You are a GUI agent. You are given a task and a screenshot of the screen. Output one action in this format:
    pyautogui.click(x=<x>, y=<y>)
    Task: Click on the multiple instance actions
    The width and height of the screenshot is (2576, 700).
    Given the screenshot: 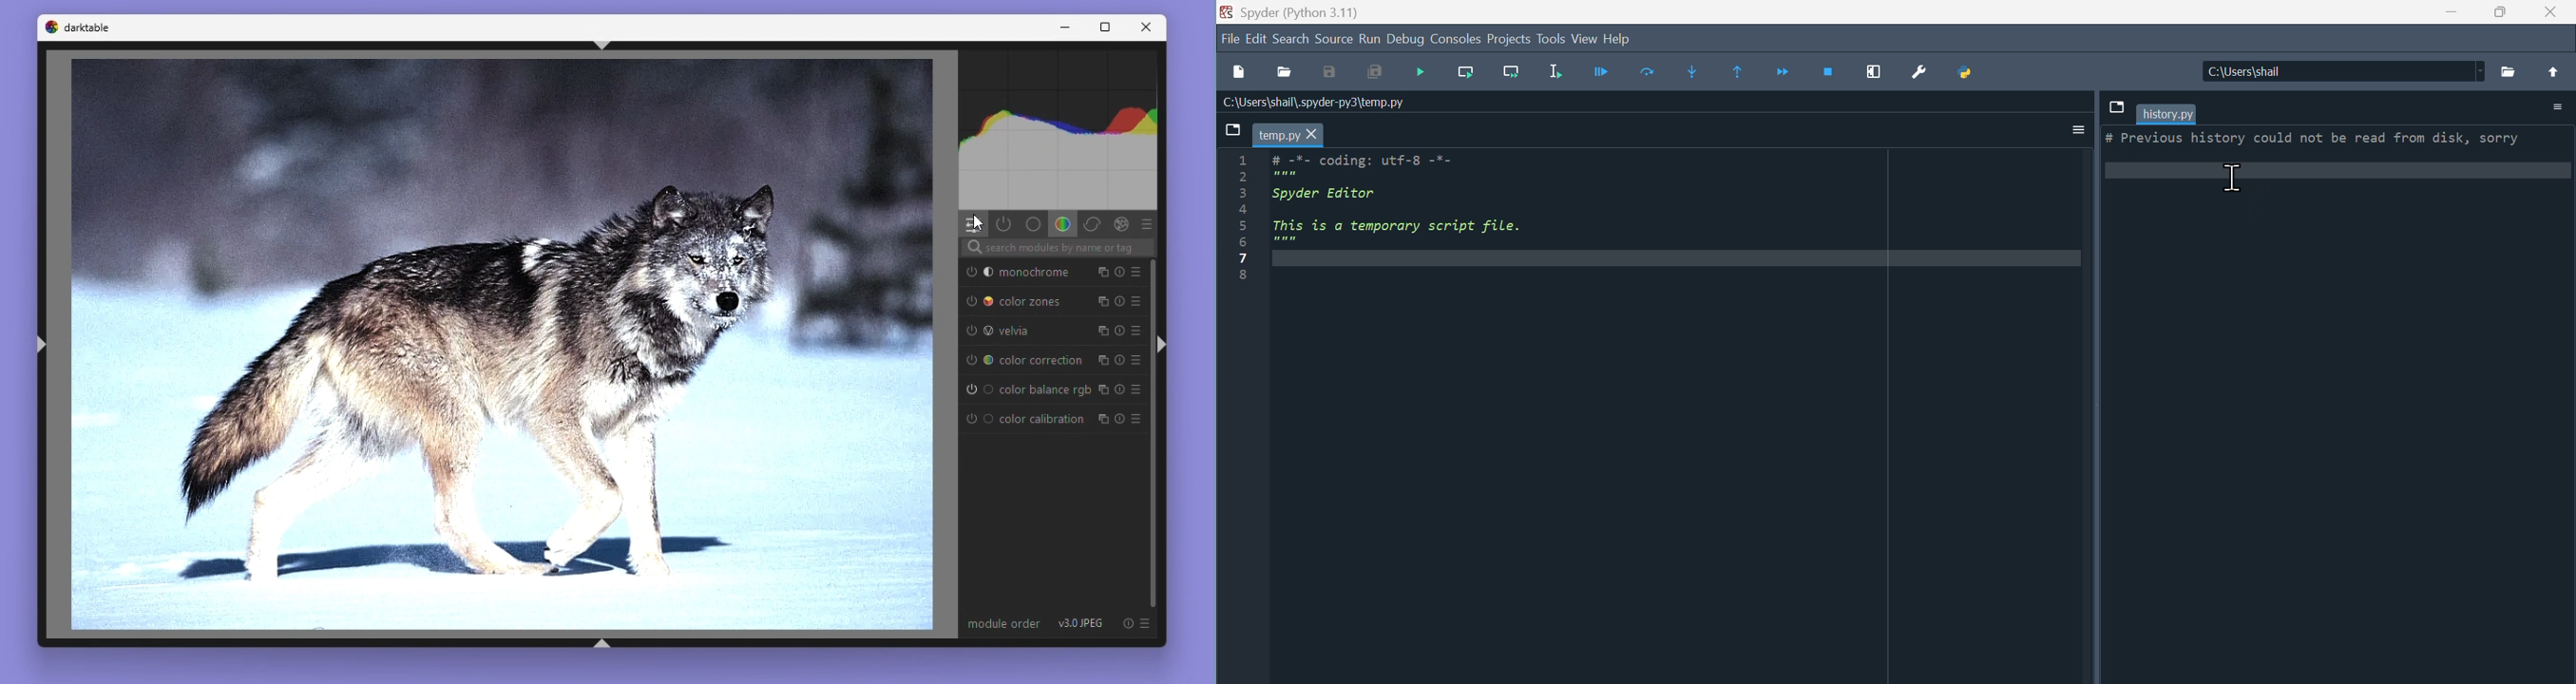 What is the action you would take?
    pyautogui.click(x=1101, y=332)
    